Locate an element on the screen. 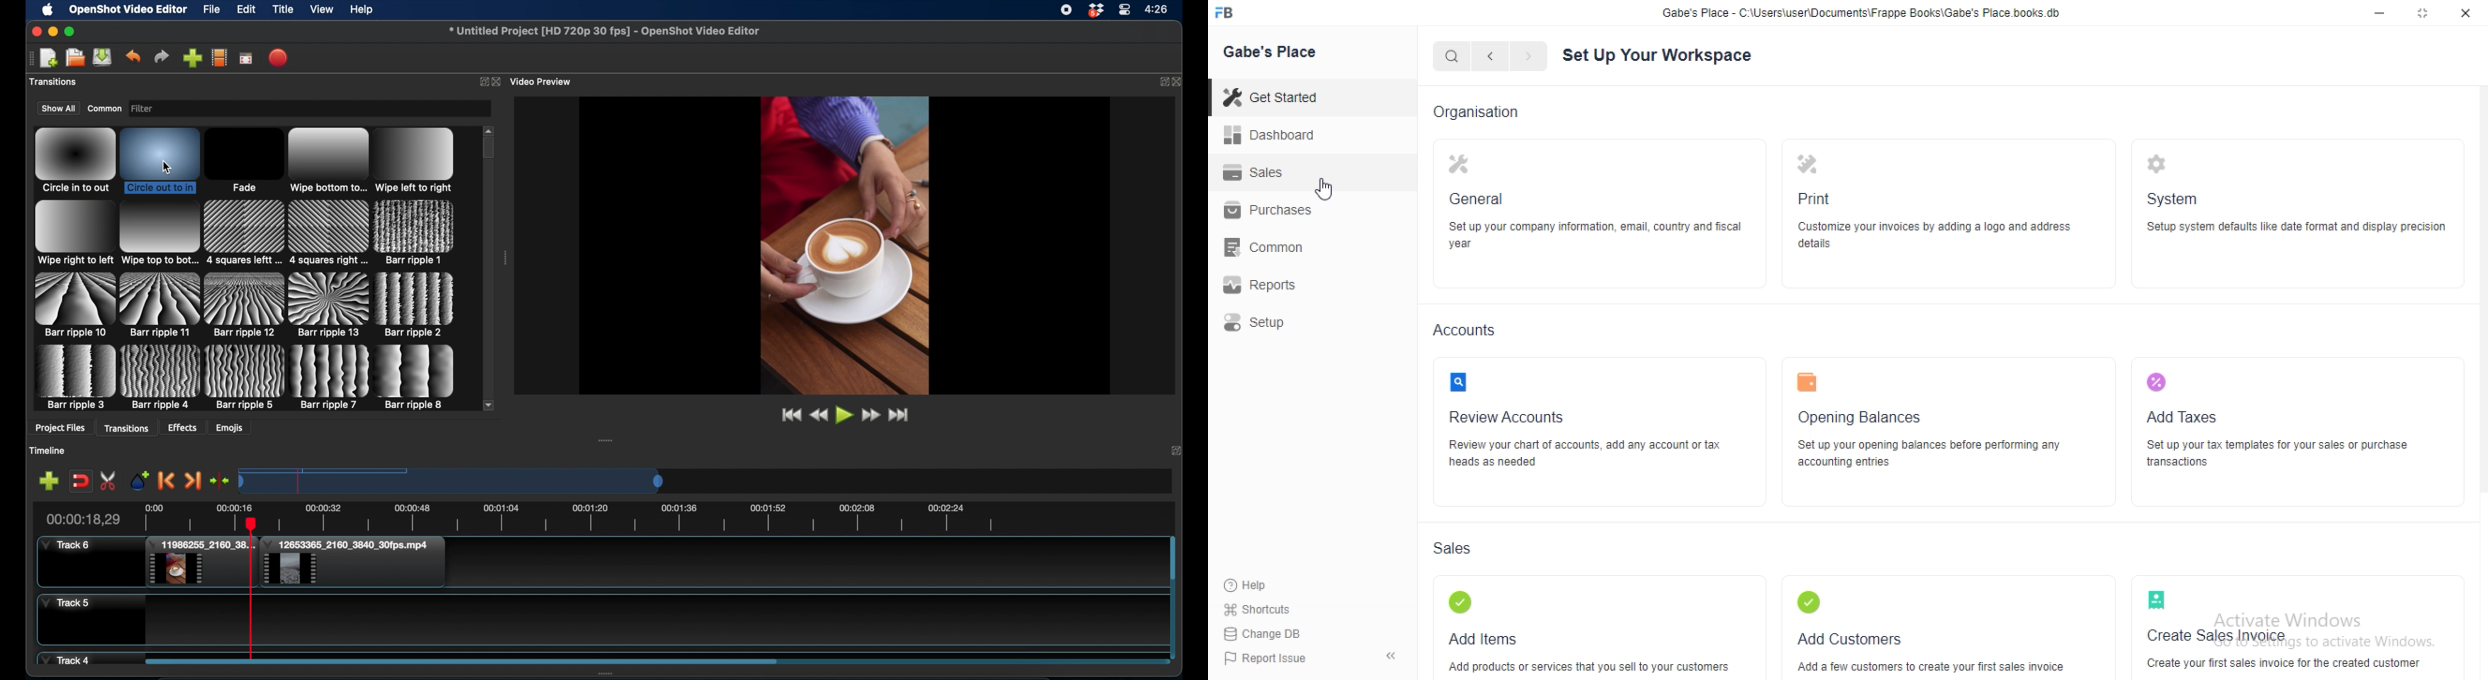 The image size is (2492, 700). Help is located at coordinates (1252, 585).